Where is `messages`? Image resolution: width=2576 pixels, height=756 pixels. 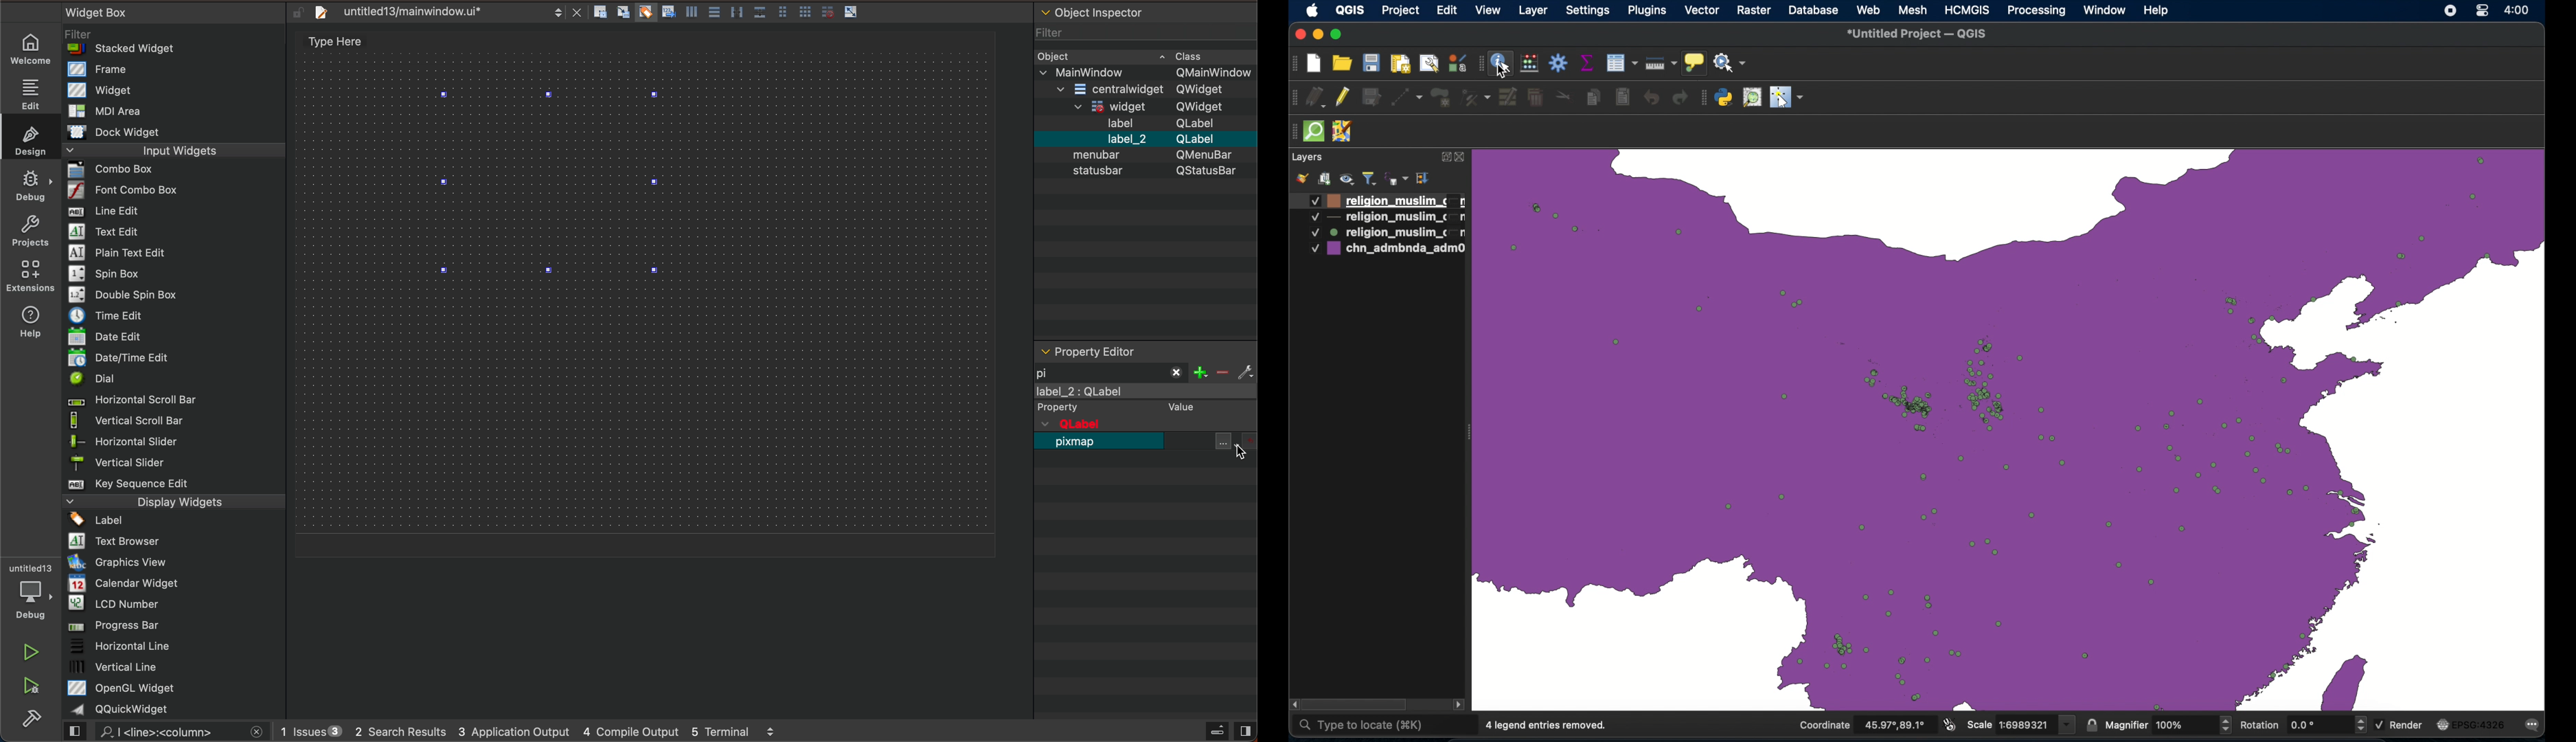 messages is located at coordinates (2535, 726).